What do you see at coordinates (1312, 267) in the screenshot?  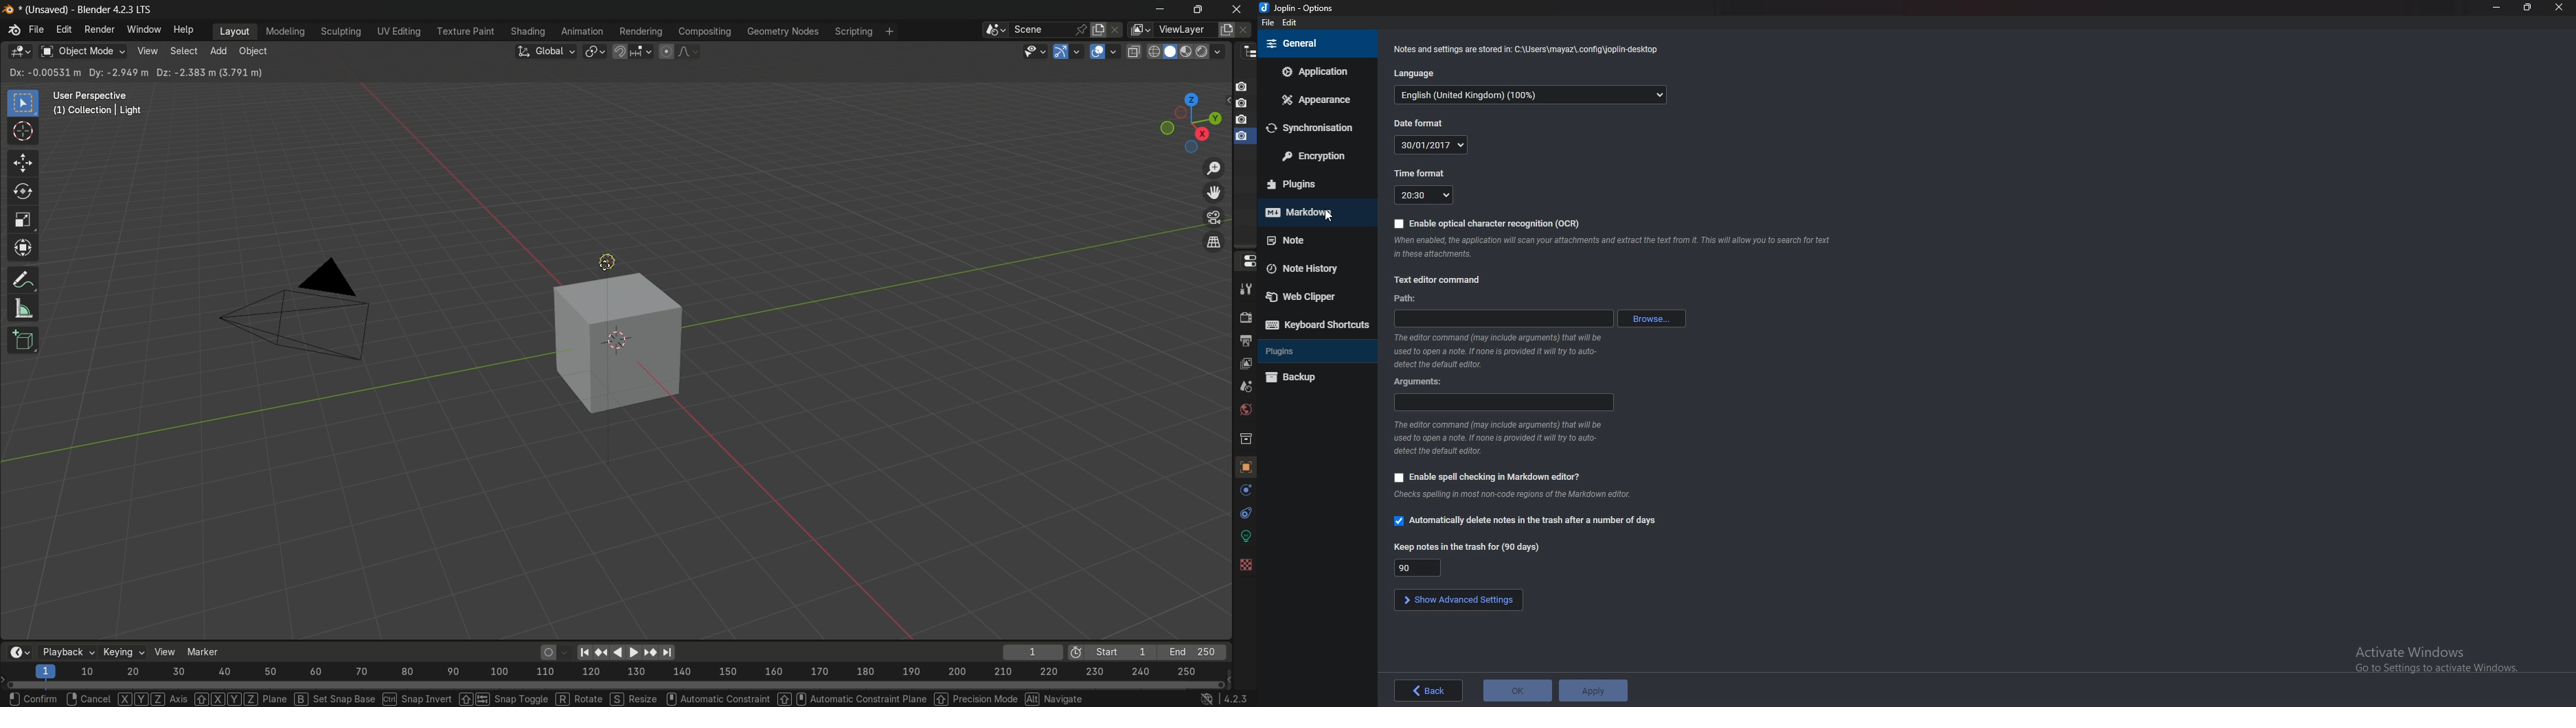 I see `Note history` at bounding box center [1312, 267].